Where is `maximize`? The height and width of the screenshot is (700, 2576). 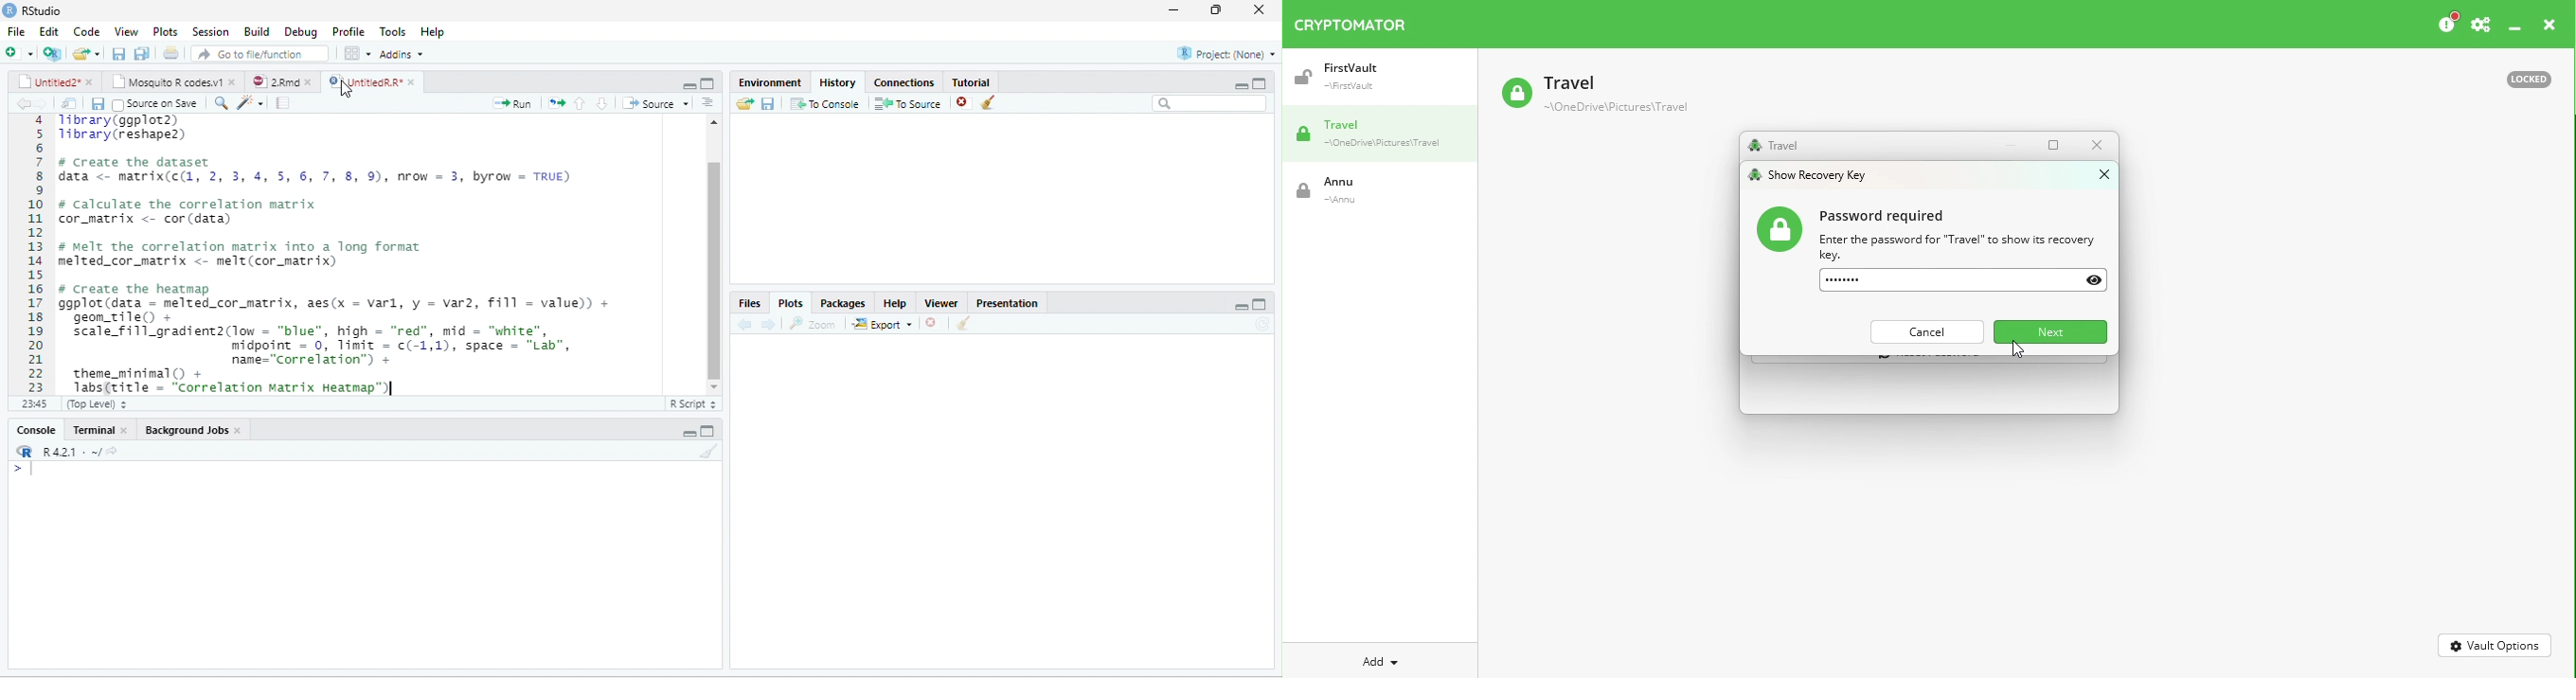 maximize is located at coordinates (709, 431).